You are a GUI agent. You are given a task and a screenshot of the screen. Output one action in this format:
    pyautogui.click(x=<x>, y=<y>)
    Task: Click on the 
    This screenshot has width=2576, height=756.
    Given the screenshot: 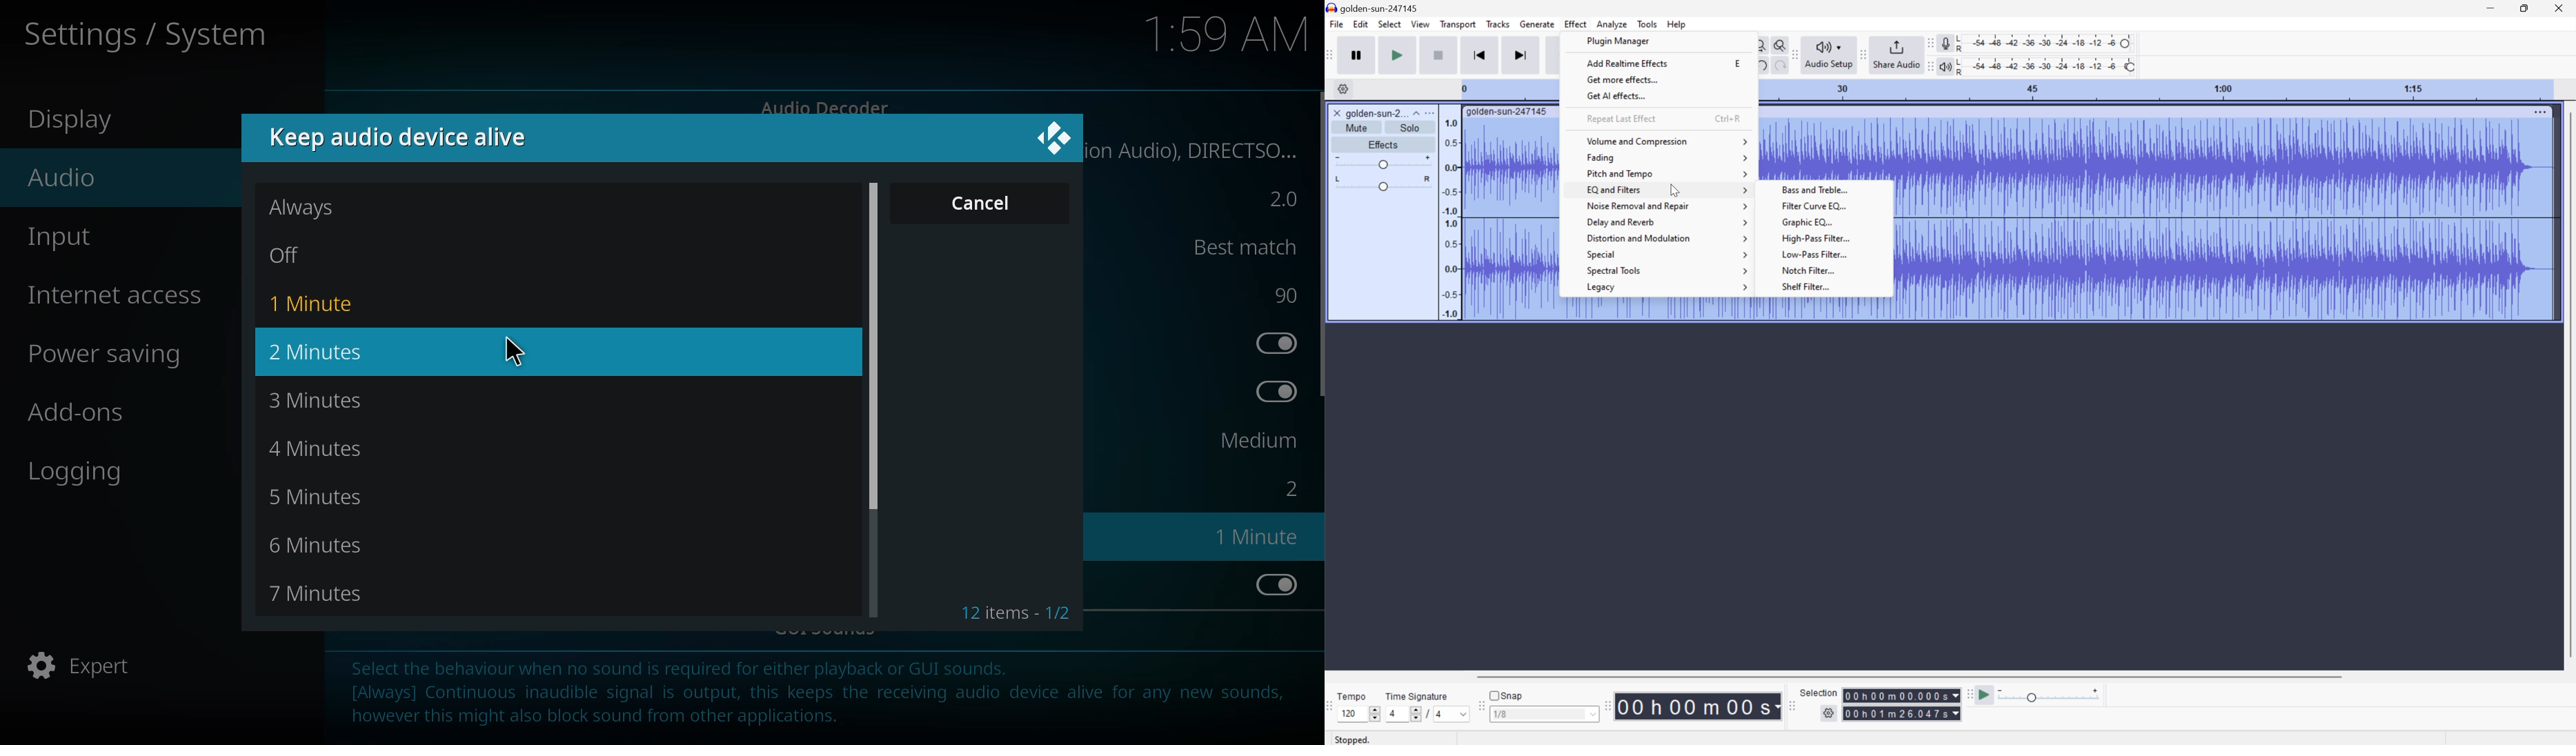 What is the action you would take?
    pyautogui.click(x=1777, y=66)
    